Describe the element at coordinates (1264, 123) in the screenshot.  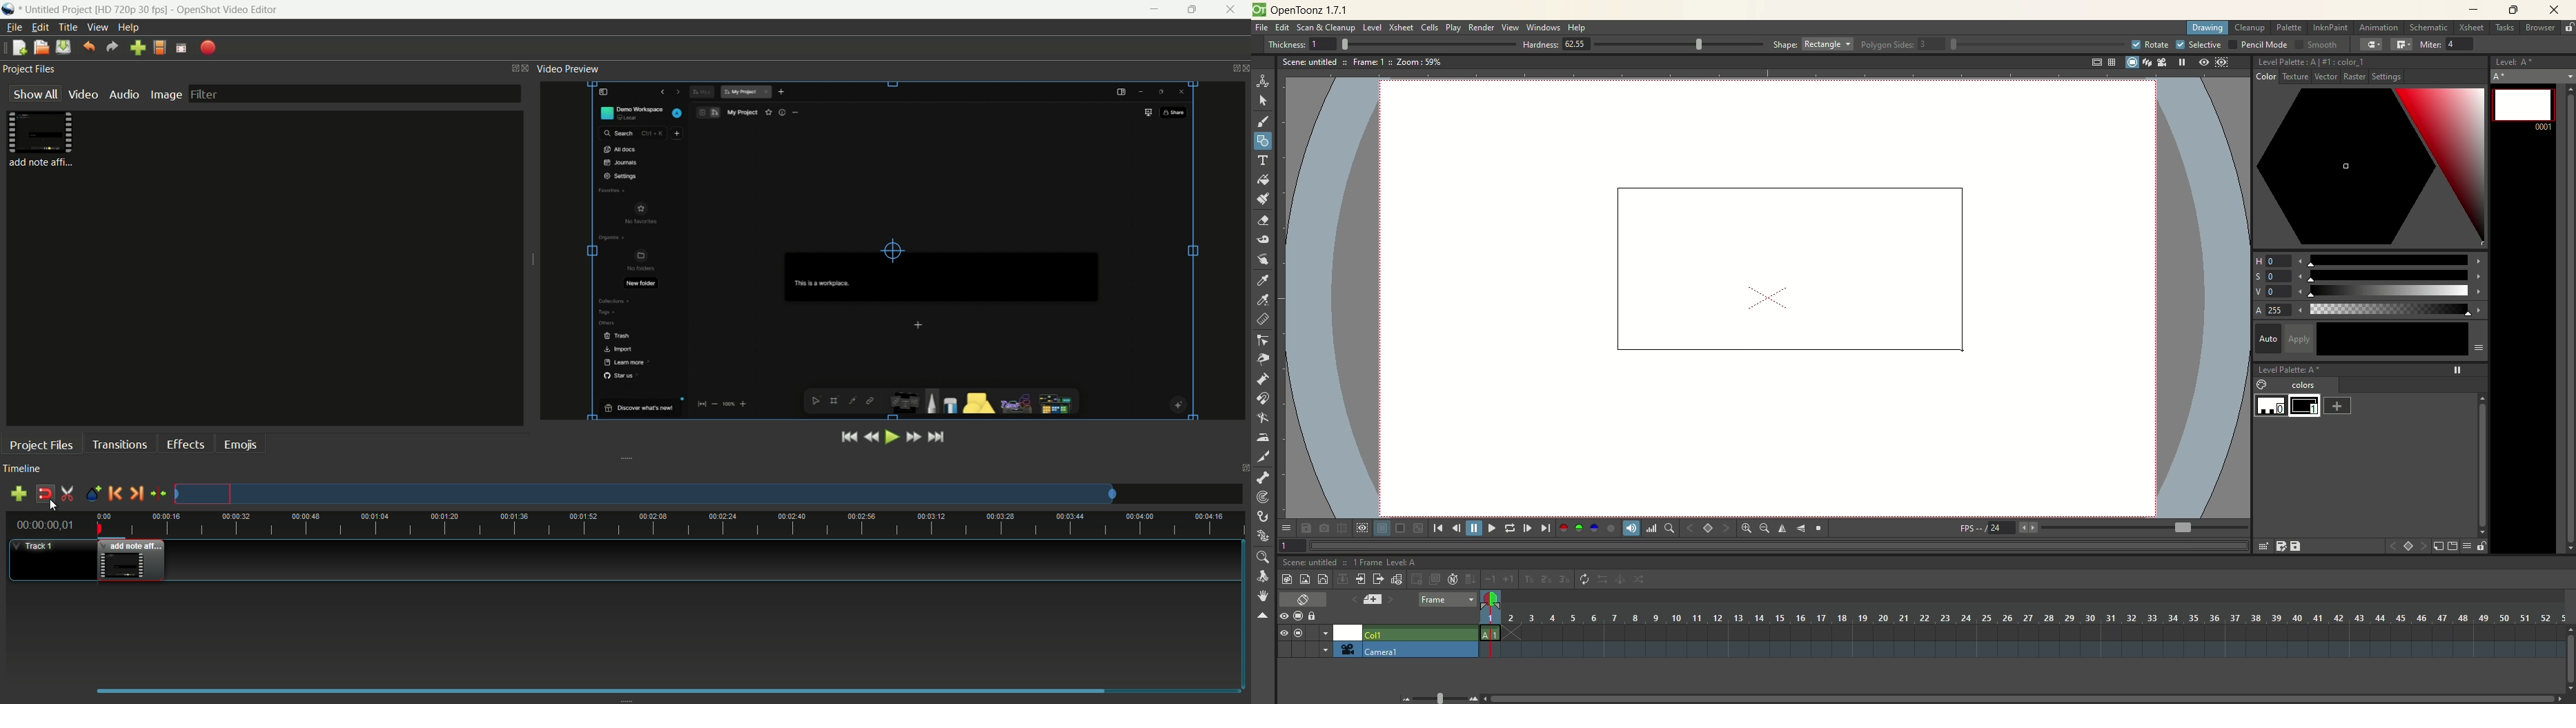
I see `brush tool` at that location.